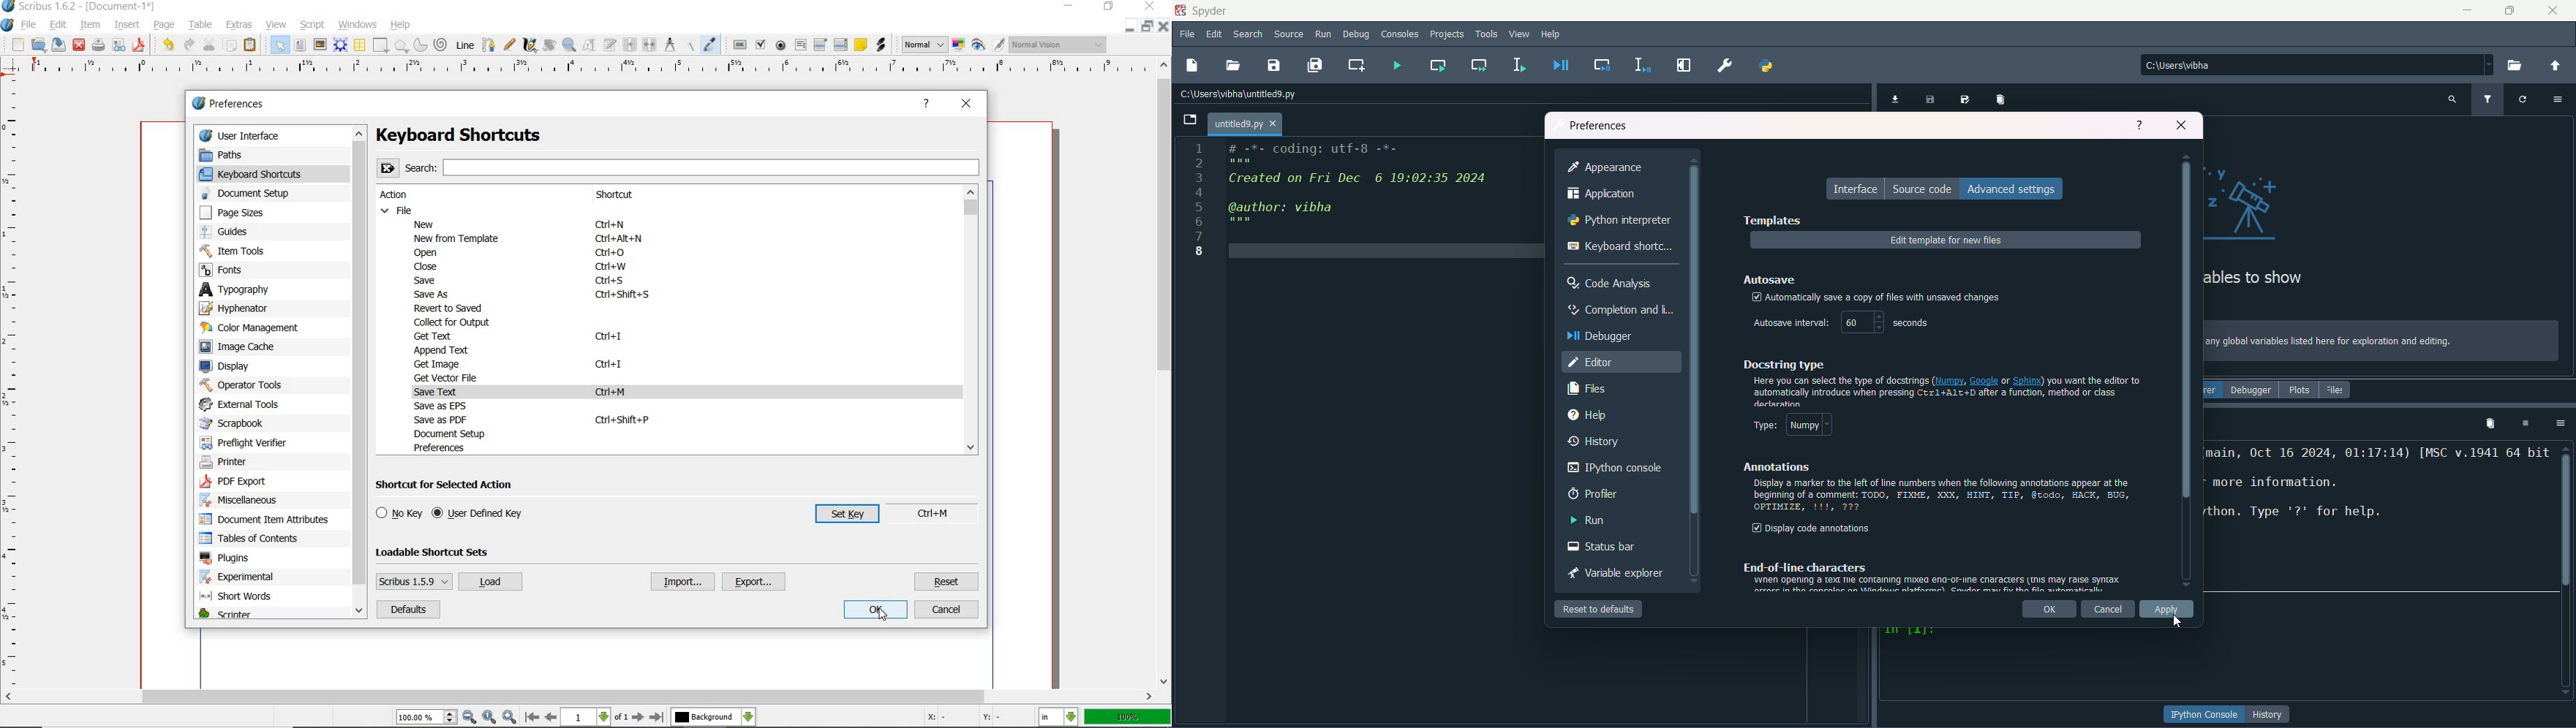 The width and height of the screenshot is (2576, 728). What do you see at coordinates (713, 718) in the screenshot?
I see `select the current layer` at bounding box center [713, 718].